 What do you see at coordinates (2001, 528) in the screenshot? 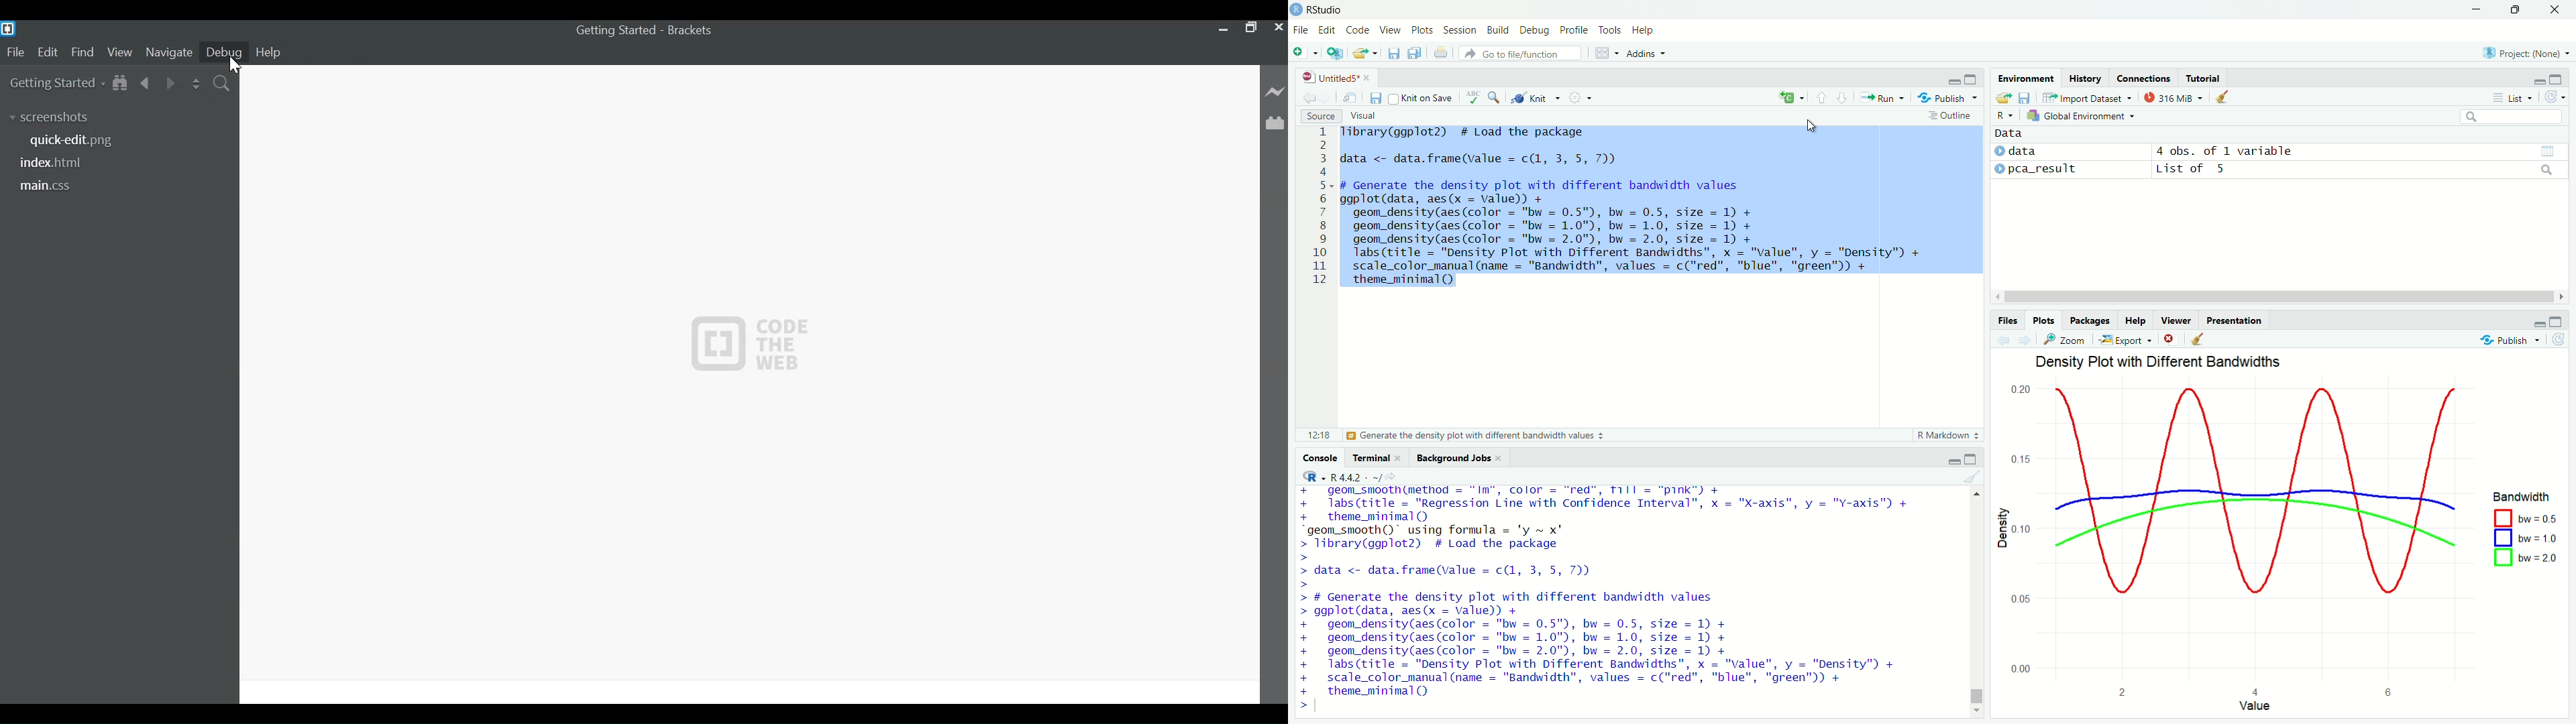
I see `Density` at bounding box center [2001, 528].